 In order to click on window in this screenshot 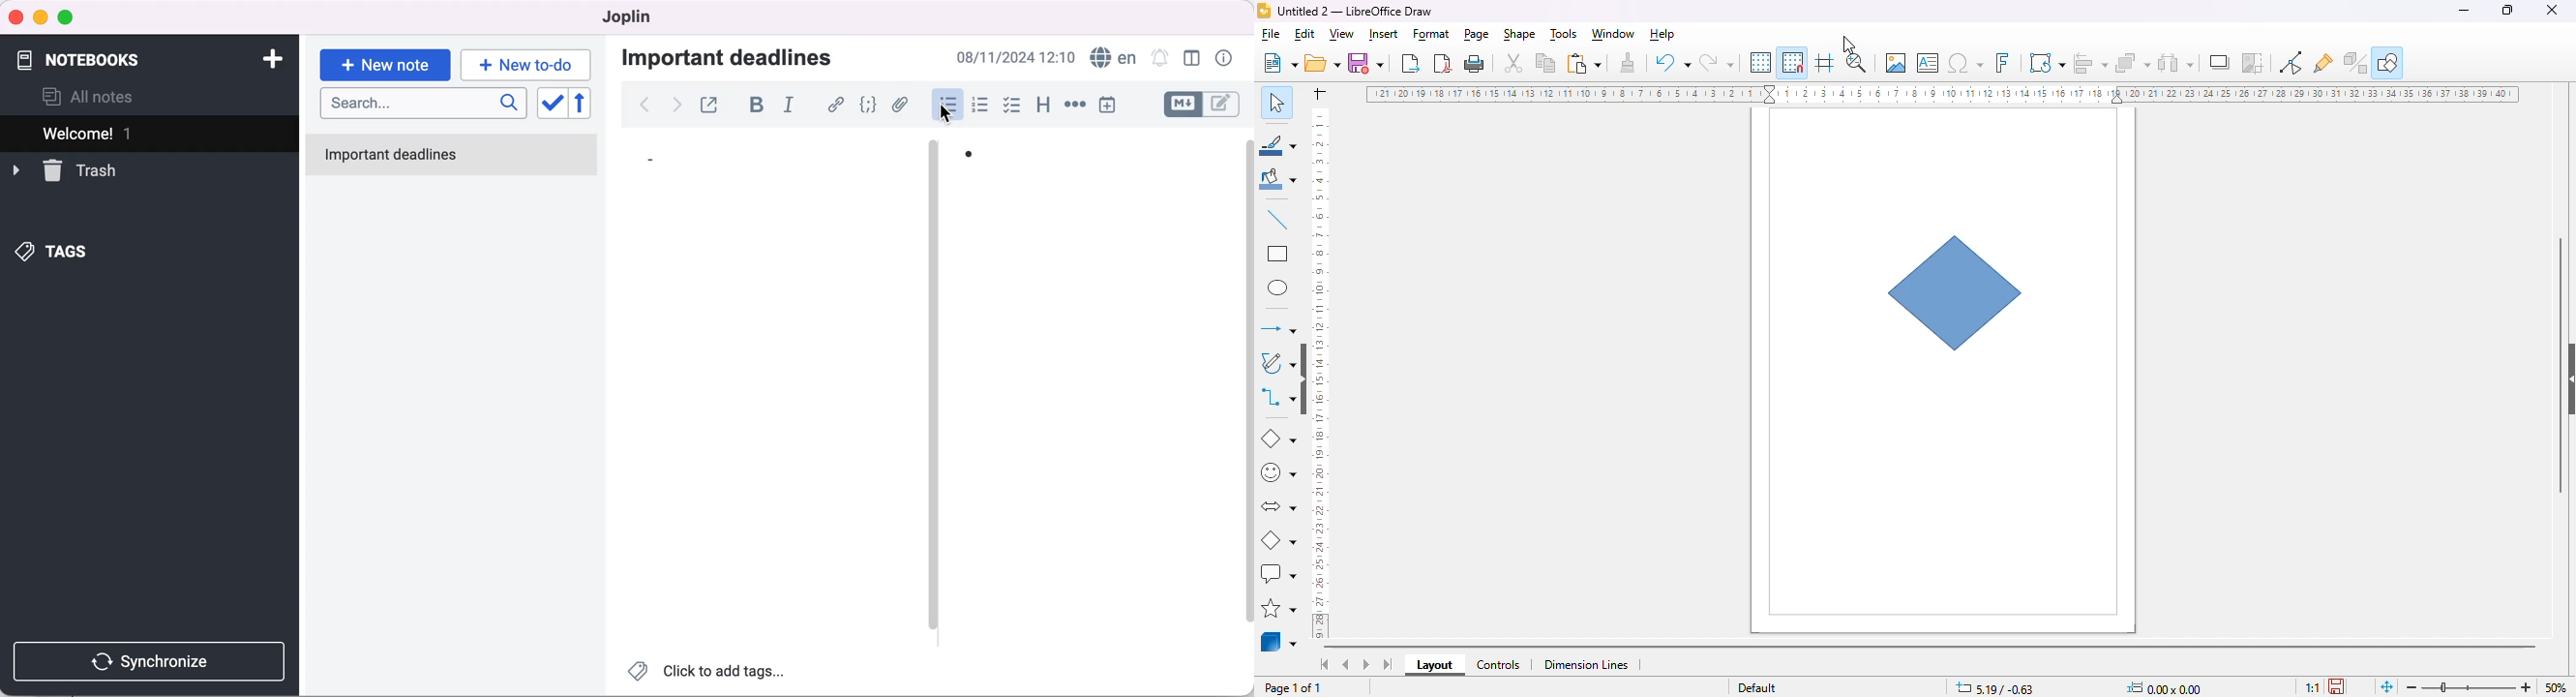, I will do `click(1614, 34)`.